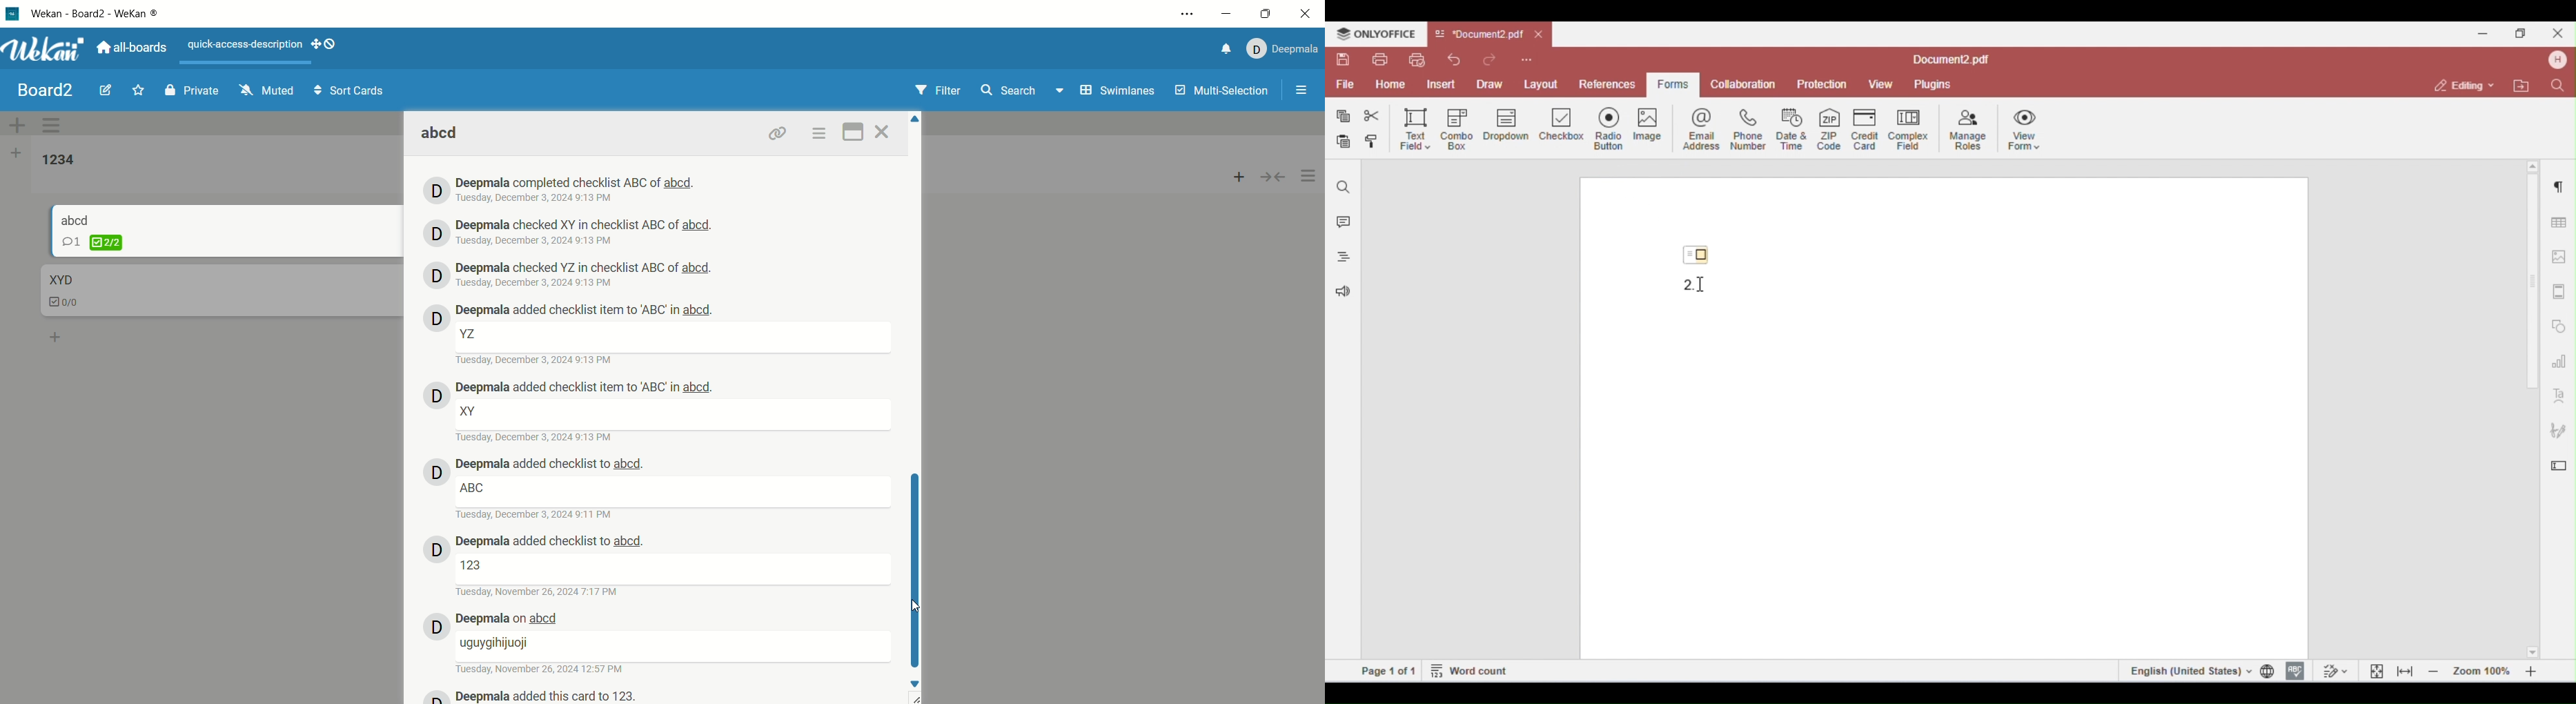 Image resolution: width=2576 pixels, height=728 pixels. Describe the element at coordinates (57, 335) in the screenshot. I see `add` at that location.